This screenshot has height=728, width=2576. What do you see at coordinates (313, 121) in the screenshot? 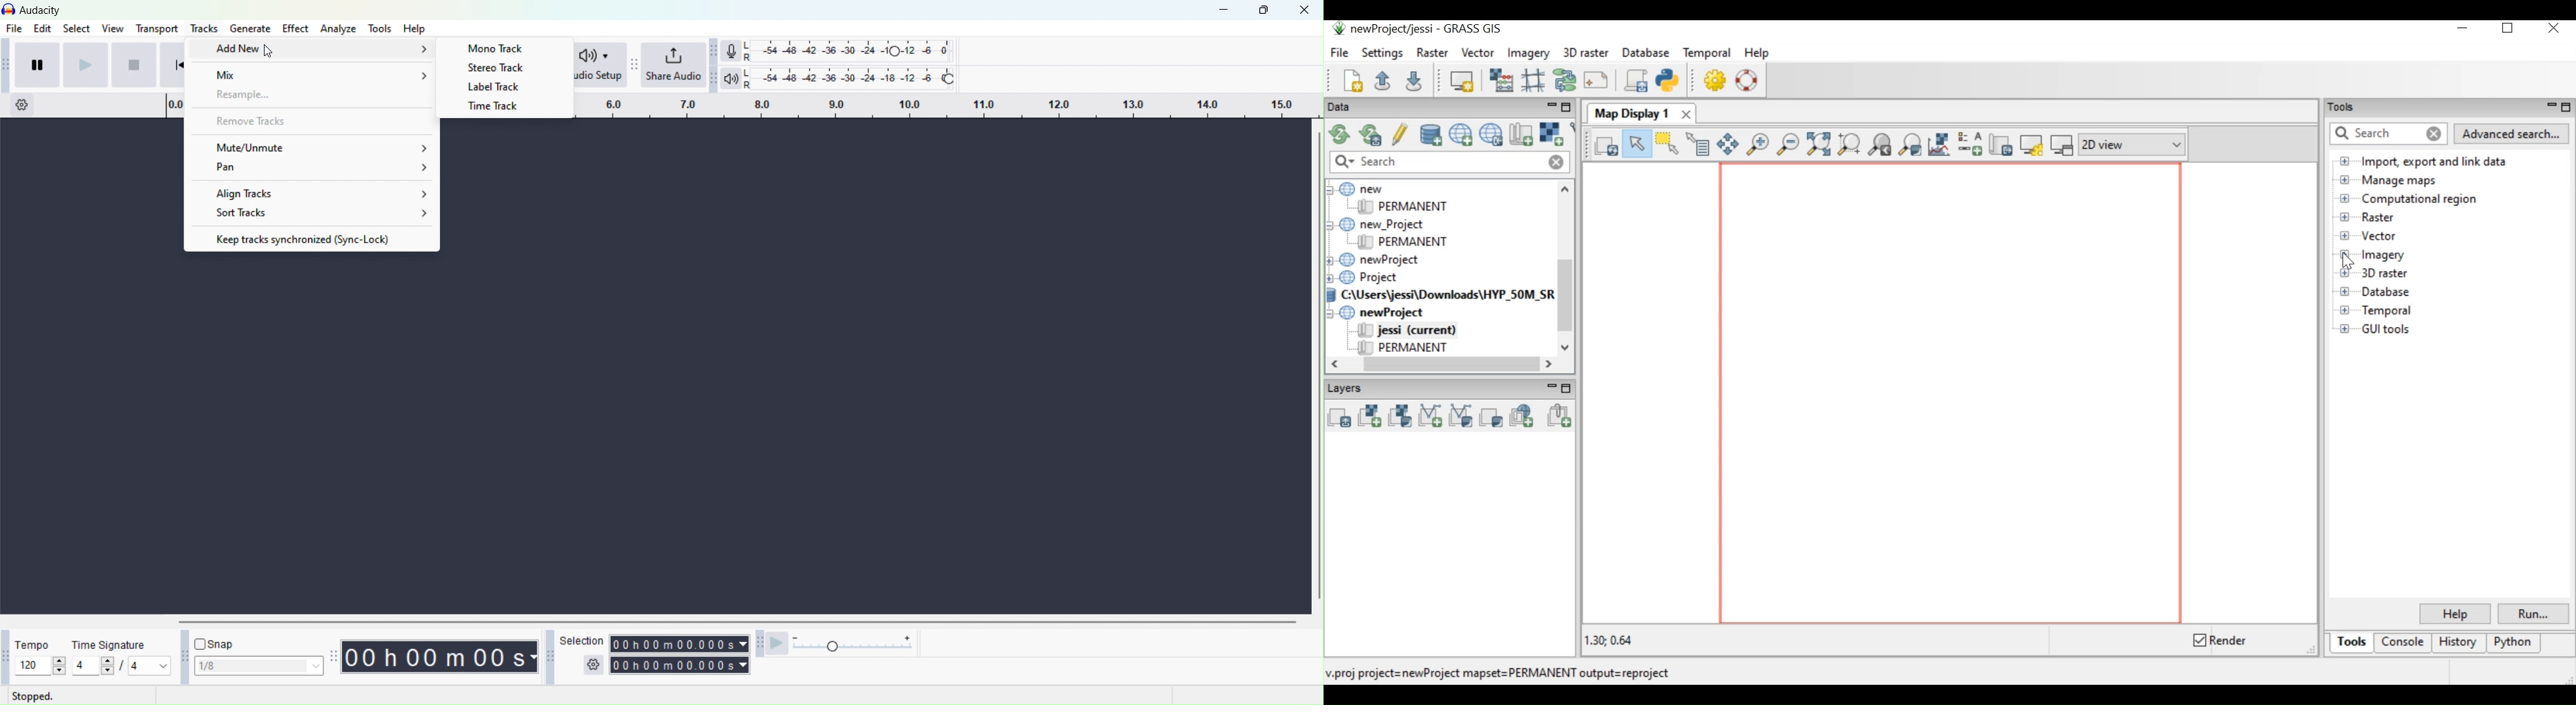
I see `Remove tools` at bounding box center [313, 121].